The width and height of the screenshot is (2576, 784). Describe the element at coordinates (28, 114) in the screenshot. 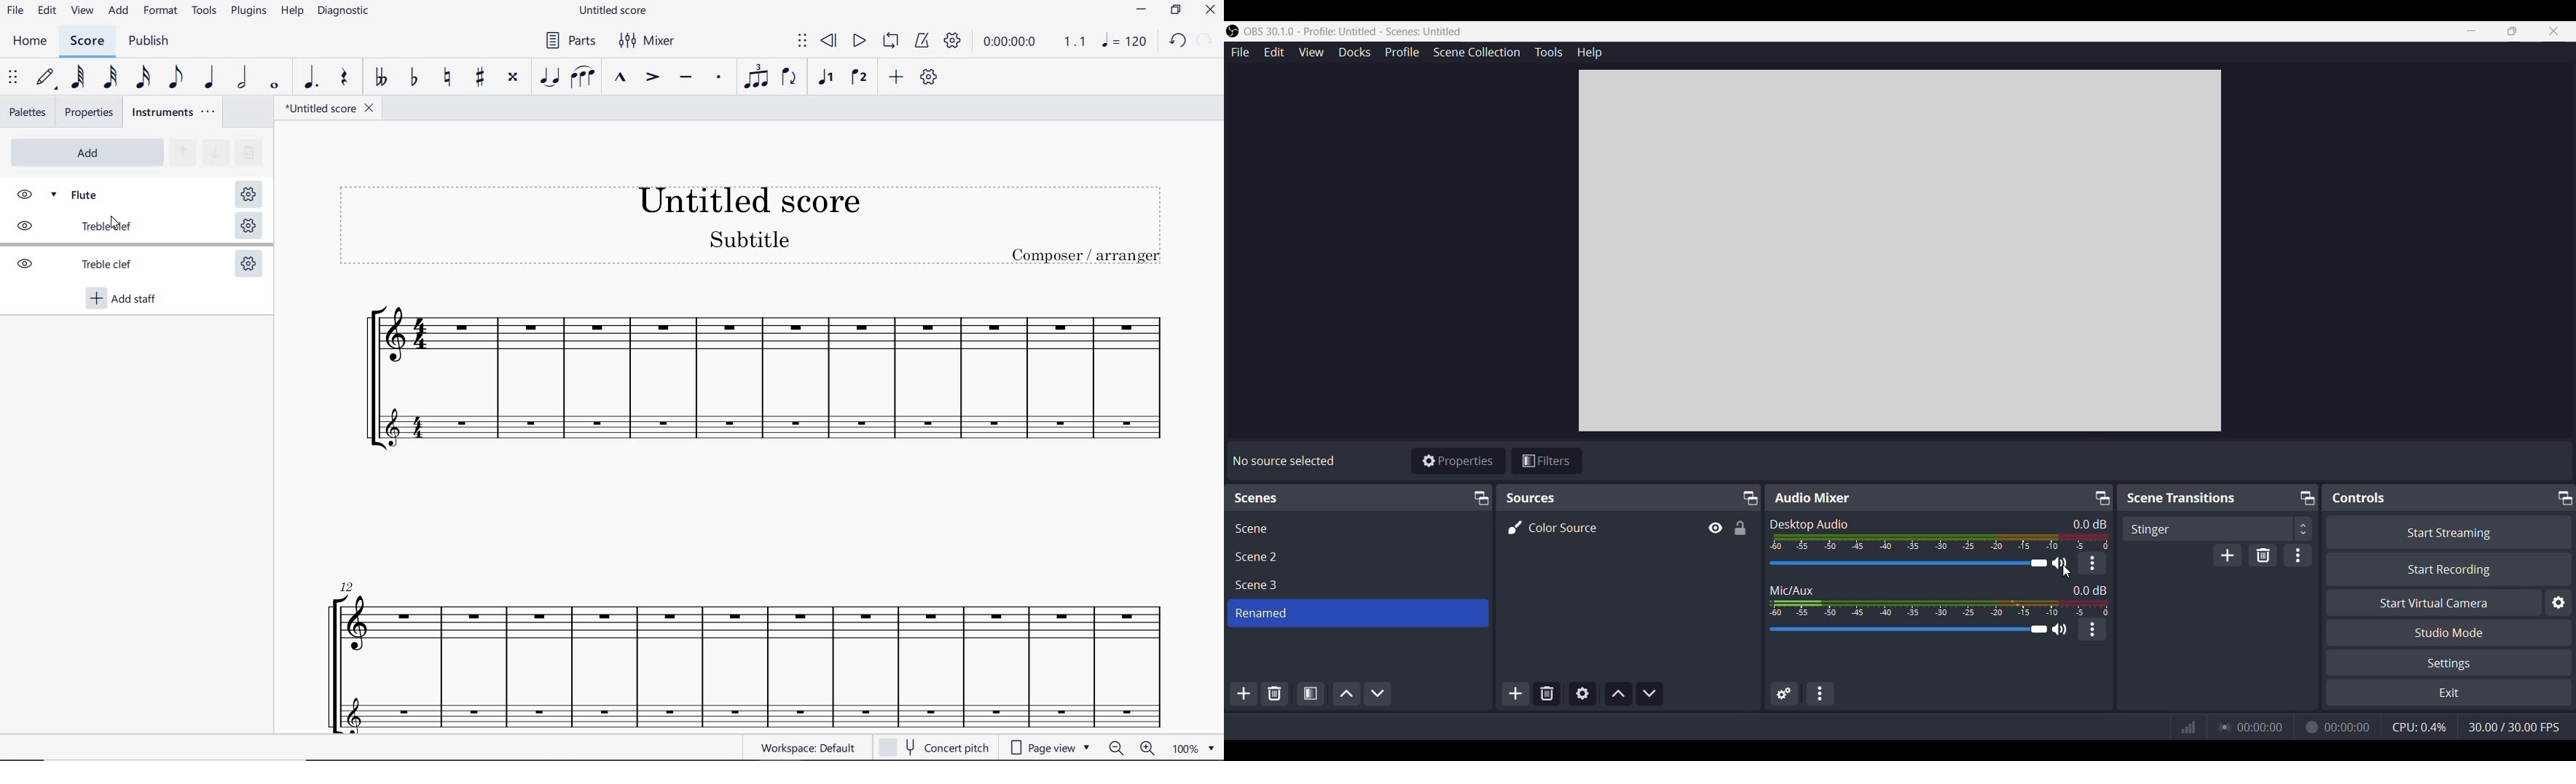

I see `palettes` at that location.